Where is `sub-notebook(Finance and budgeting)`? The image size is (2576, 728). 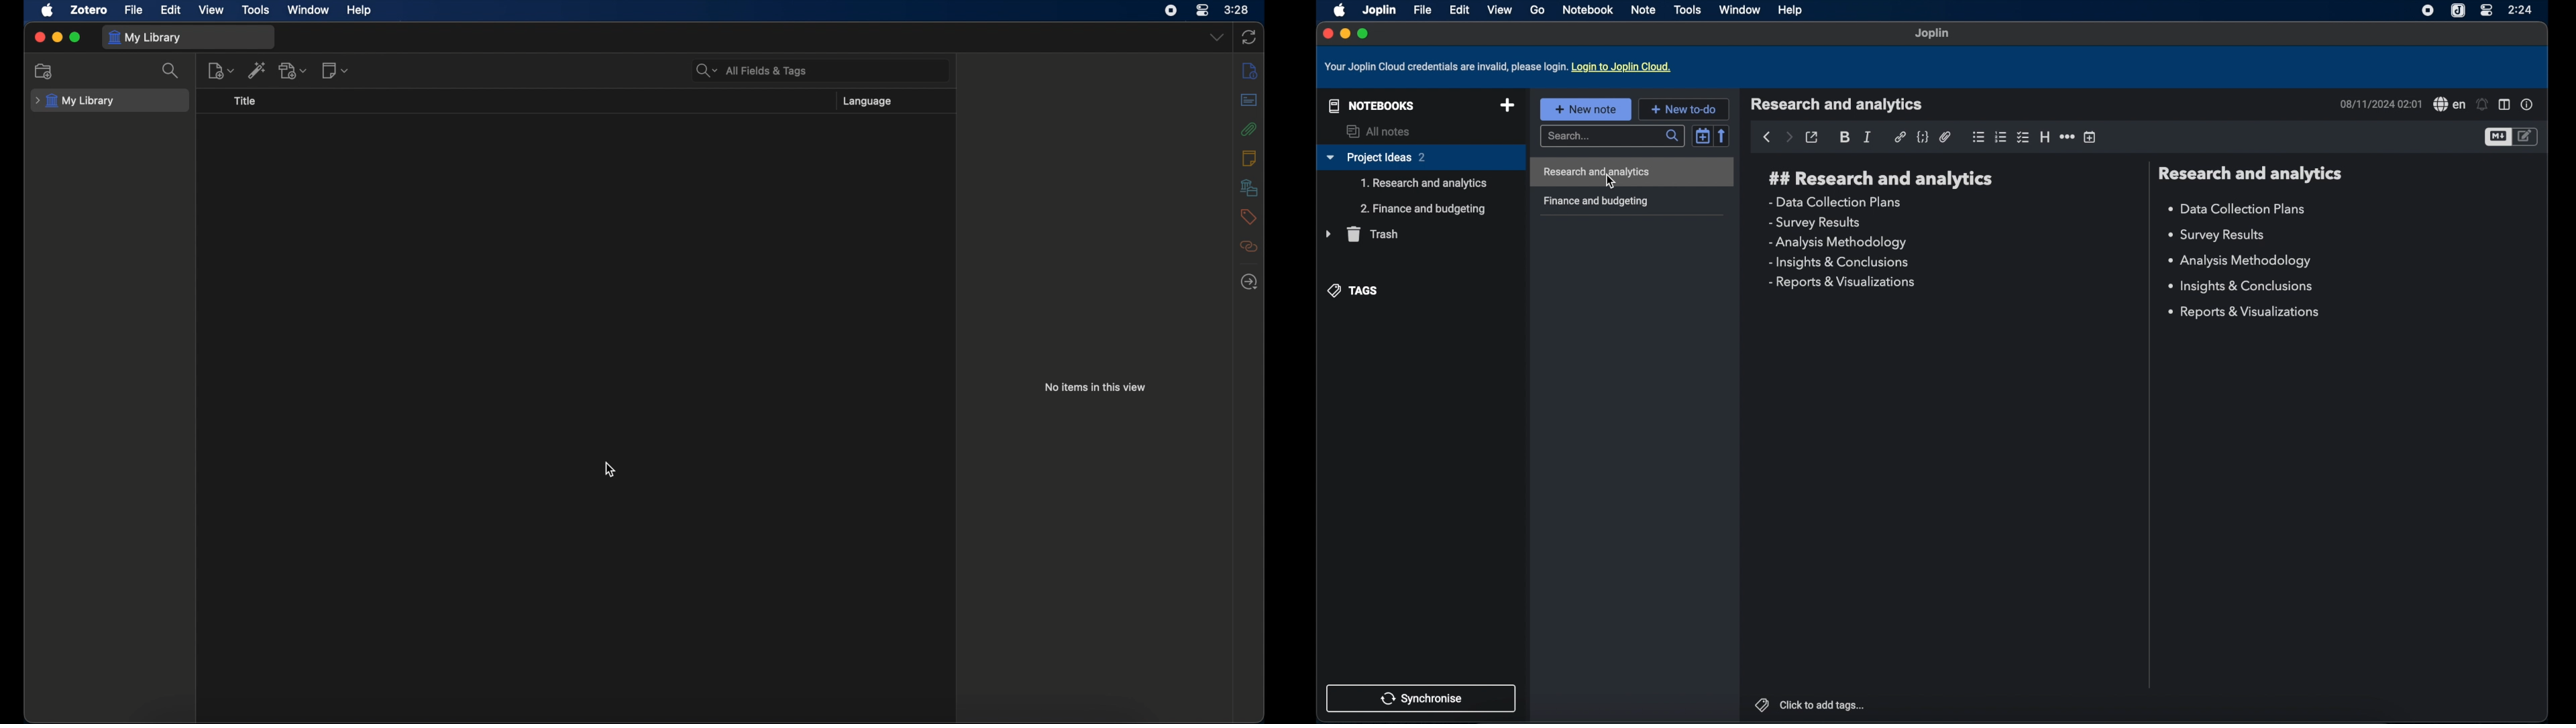
sub-notebook(Finance and budgeting) is located at coordinates (1423, 209).